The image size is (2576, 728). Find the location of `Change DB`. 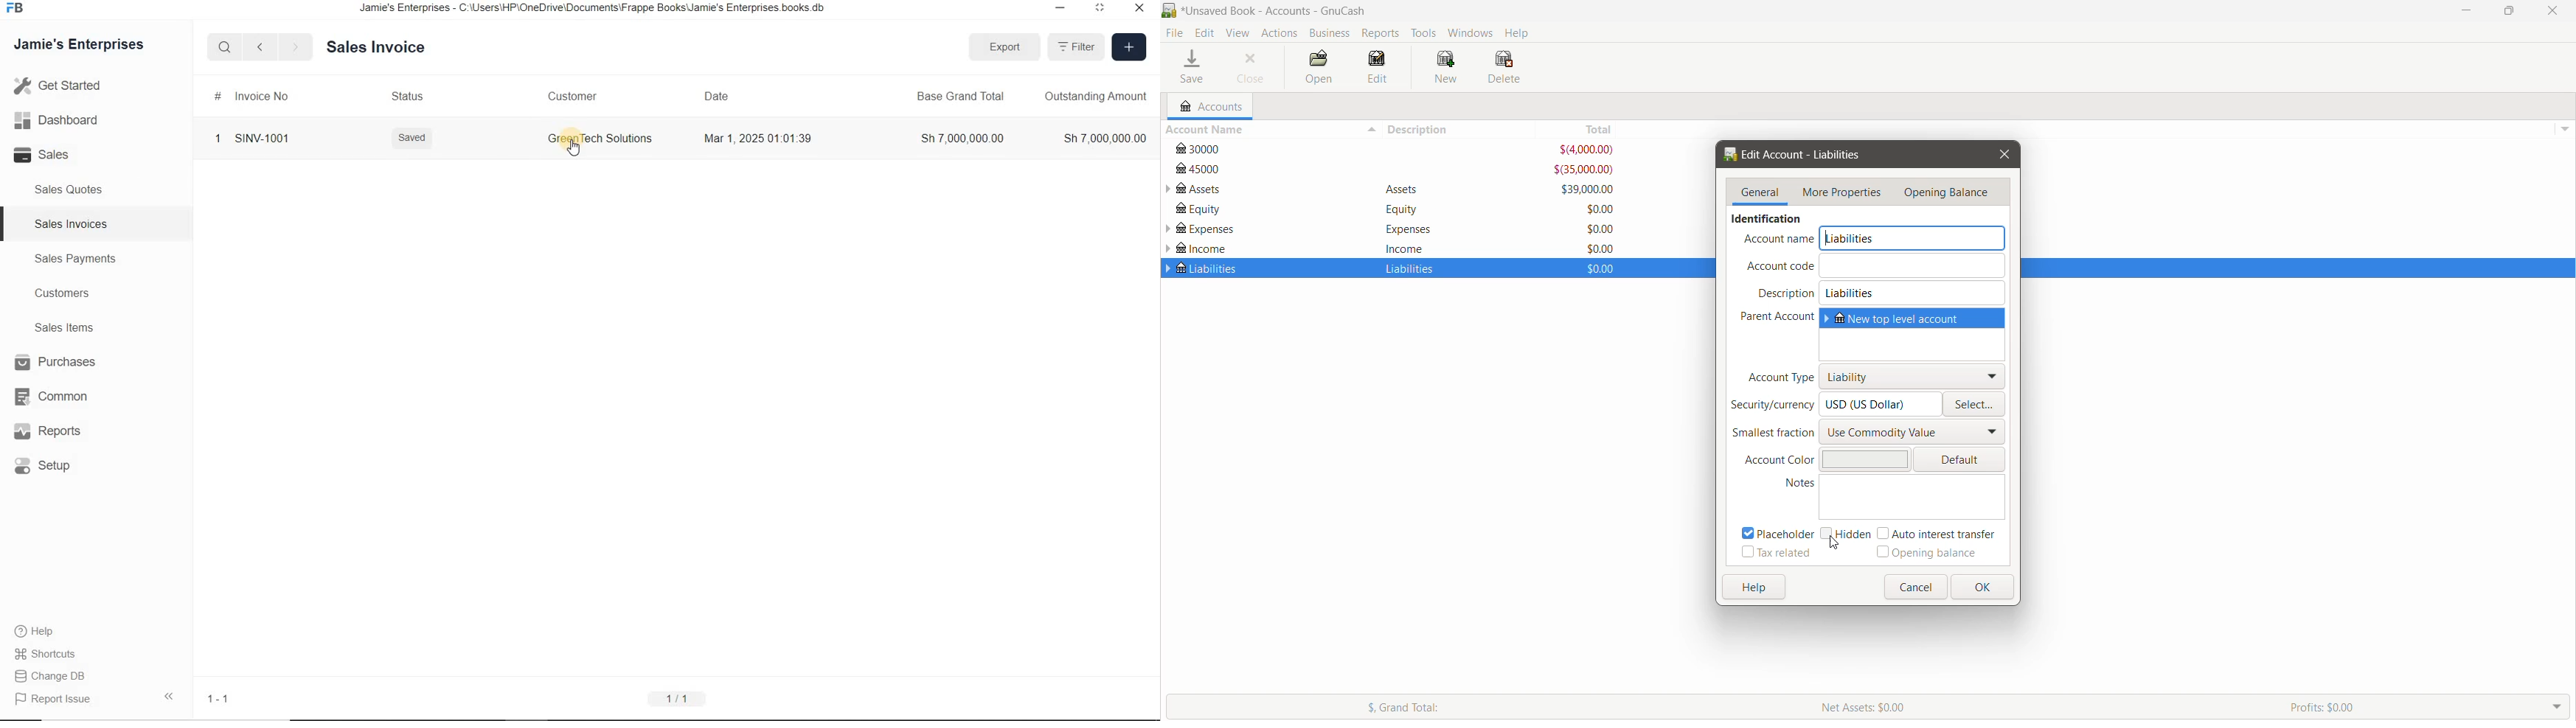

Change DB is located at coordinates (52, 675).